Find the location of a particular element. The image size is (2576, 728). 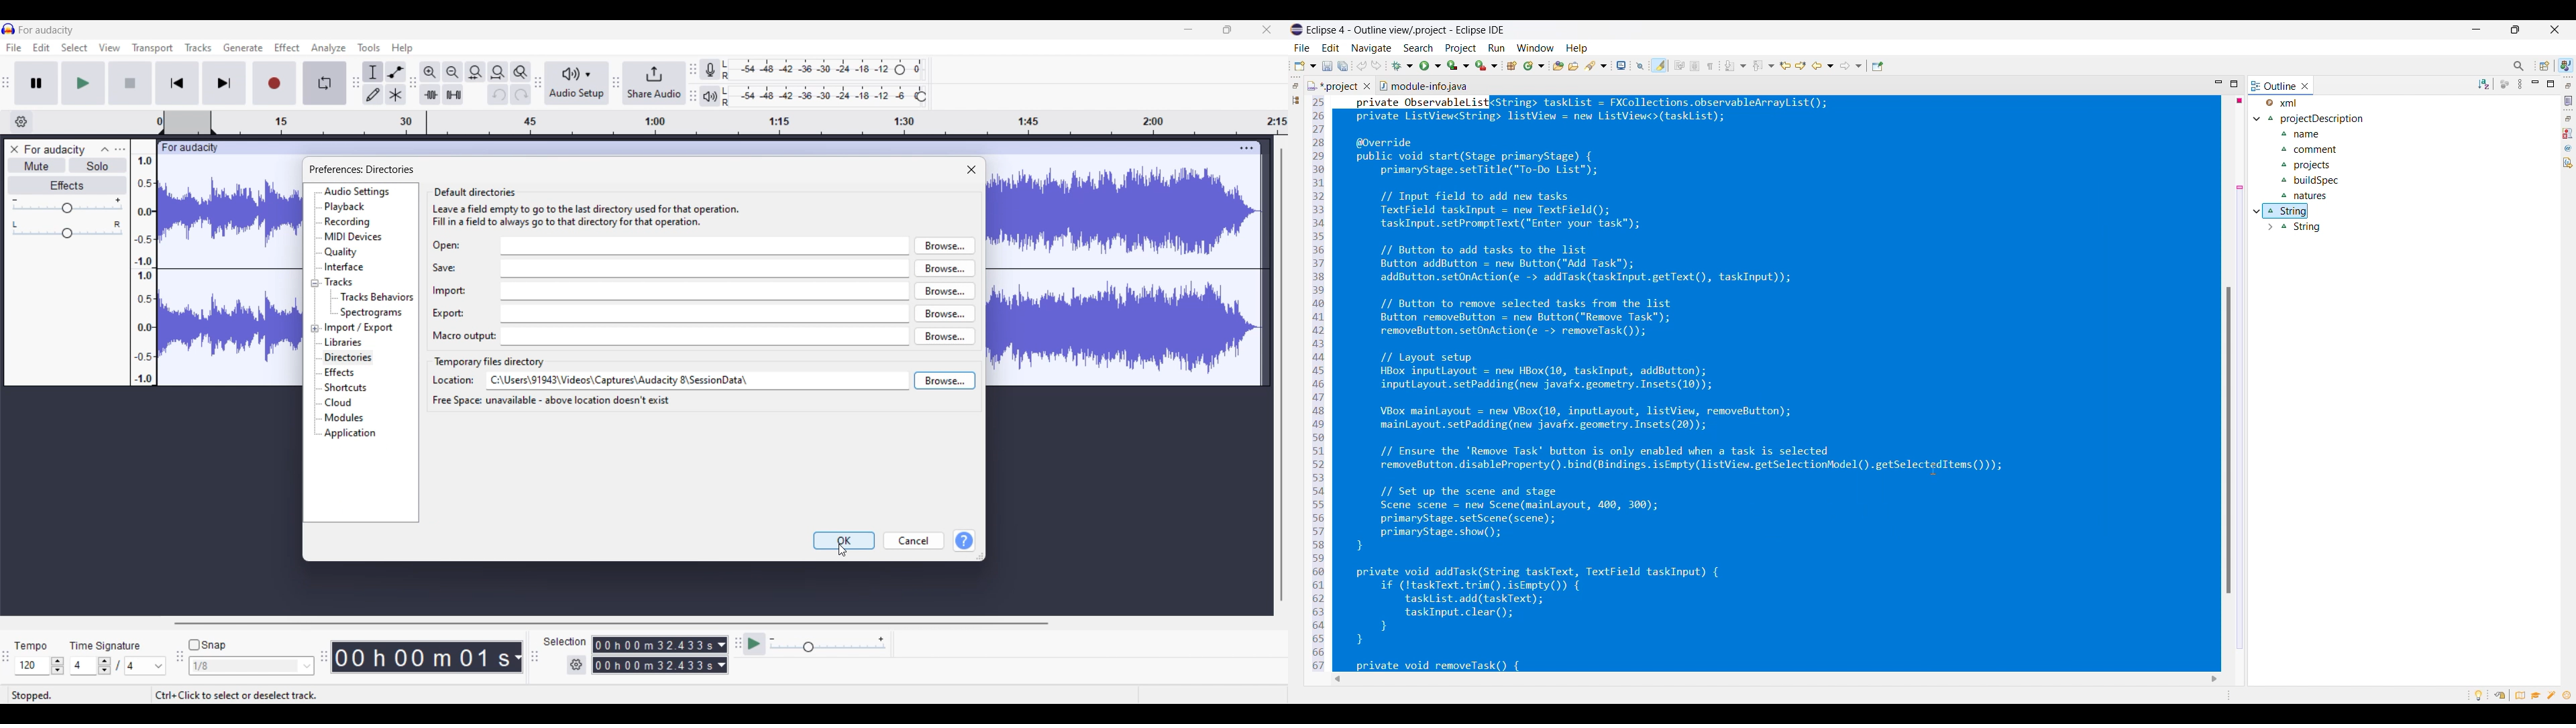

Show in smaller tab is located at coordinates (1228, 29).